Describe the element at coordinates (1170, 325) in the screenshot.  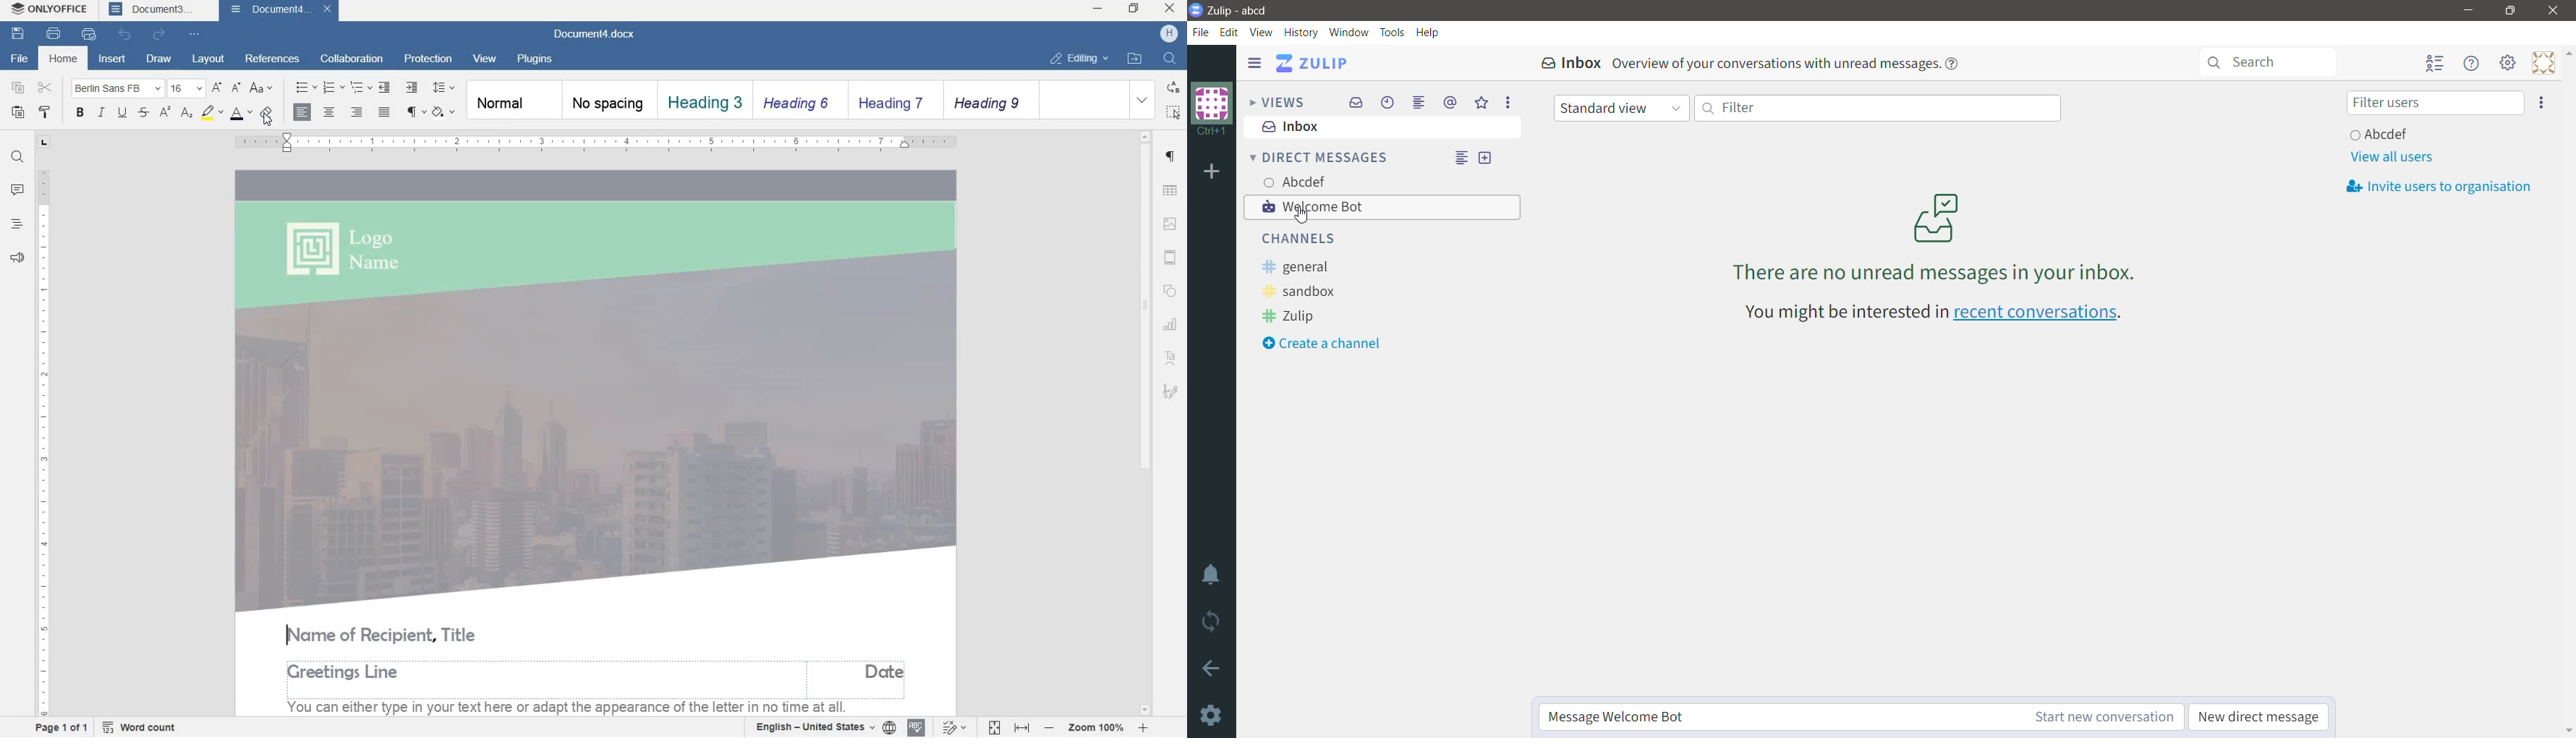
I see `chart settings` at that location.